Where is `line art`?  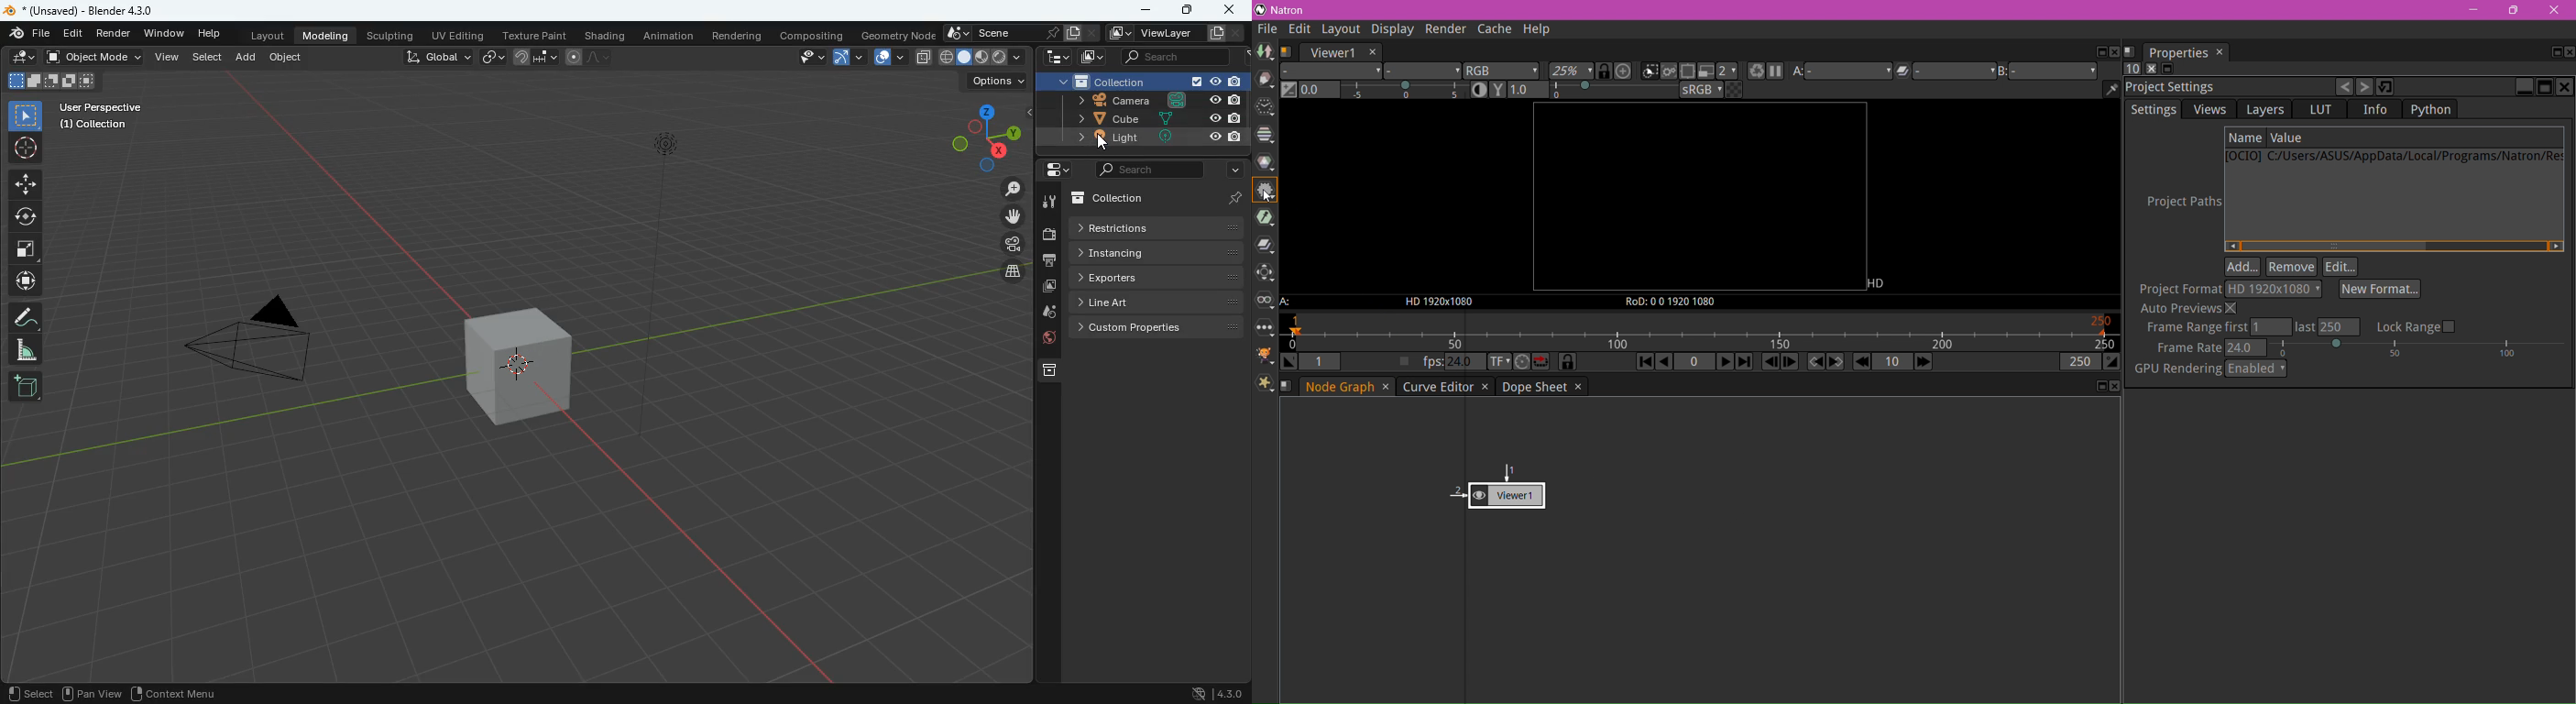
line art is located at coordinates (1158, 302).